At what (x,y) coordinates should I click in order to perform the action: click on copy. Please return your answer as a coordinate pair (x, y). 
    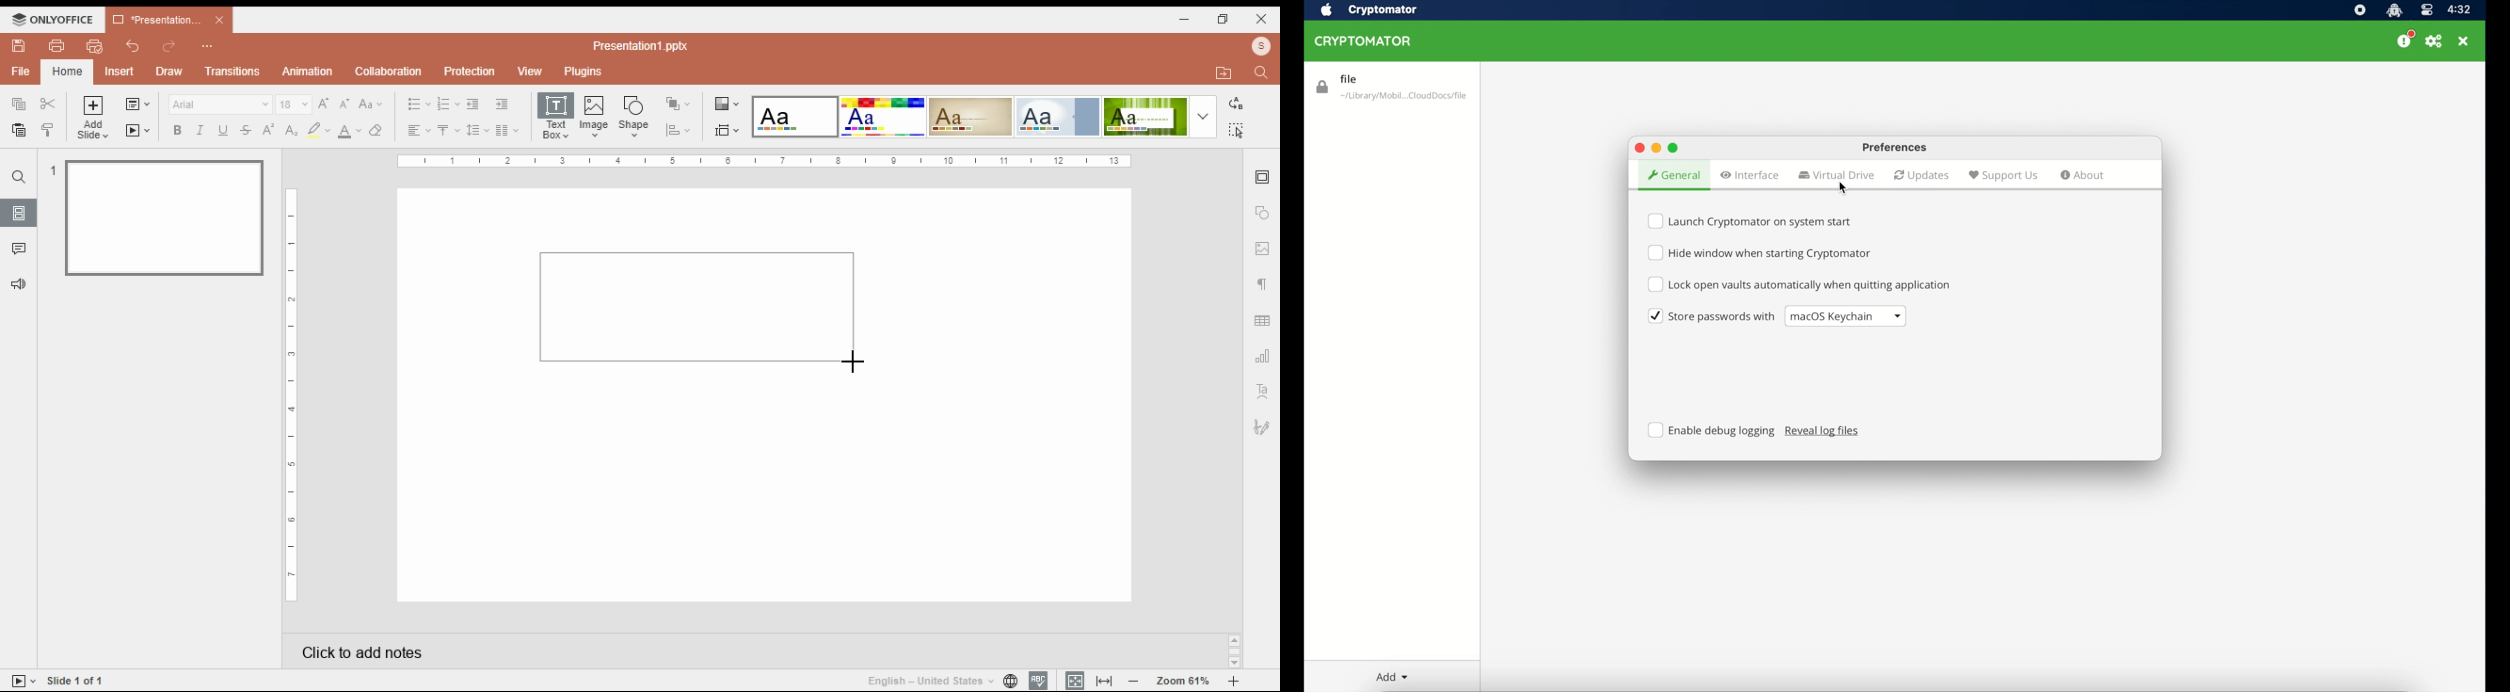
    Looking at the image, I should click on (20, 104).